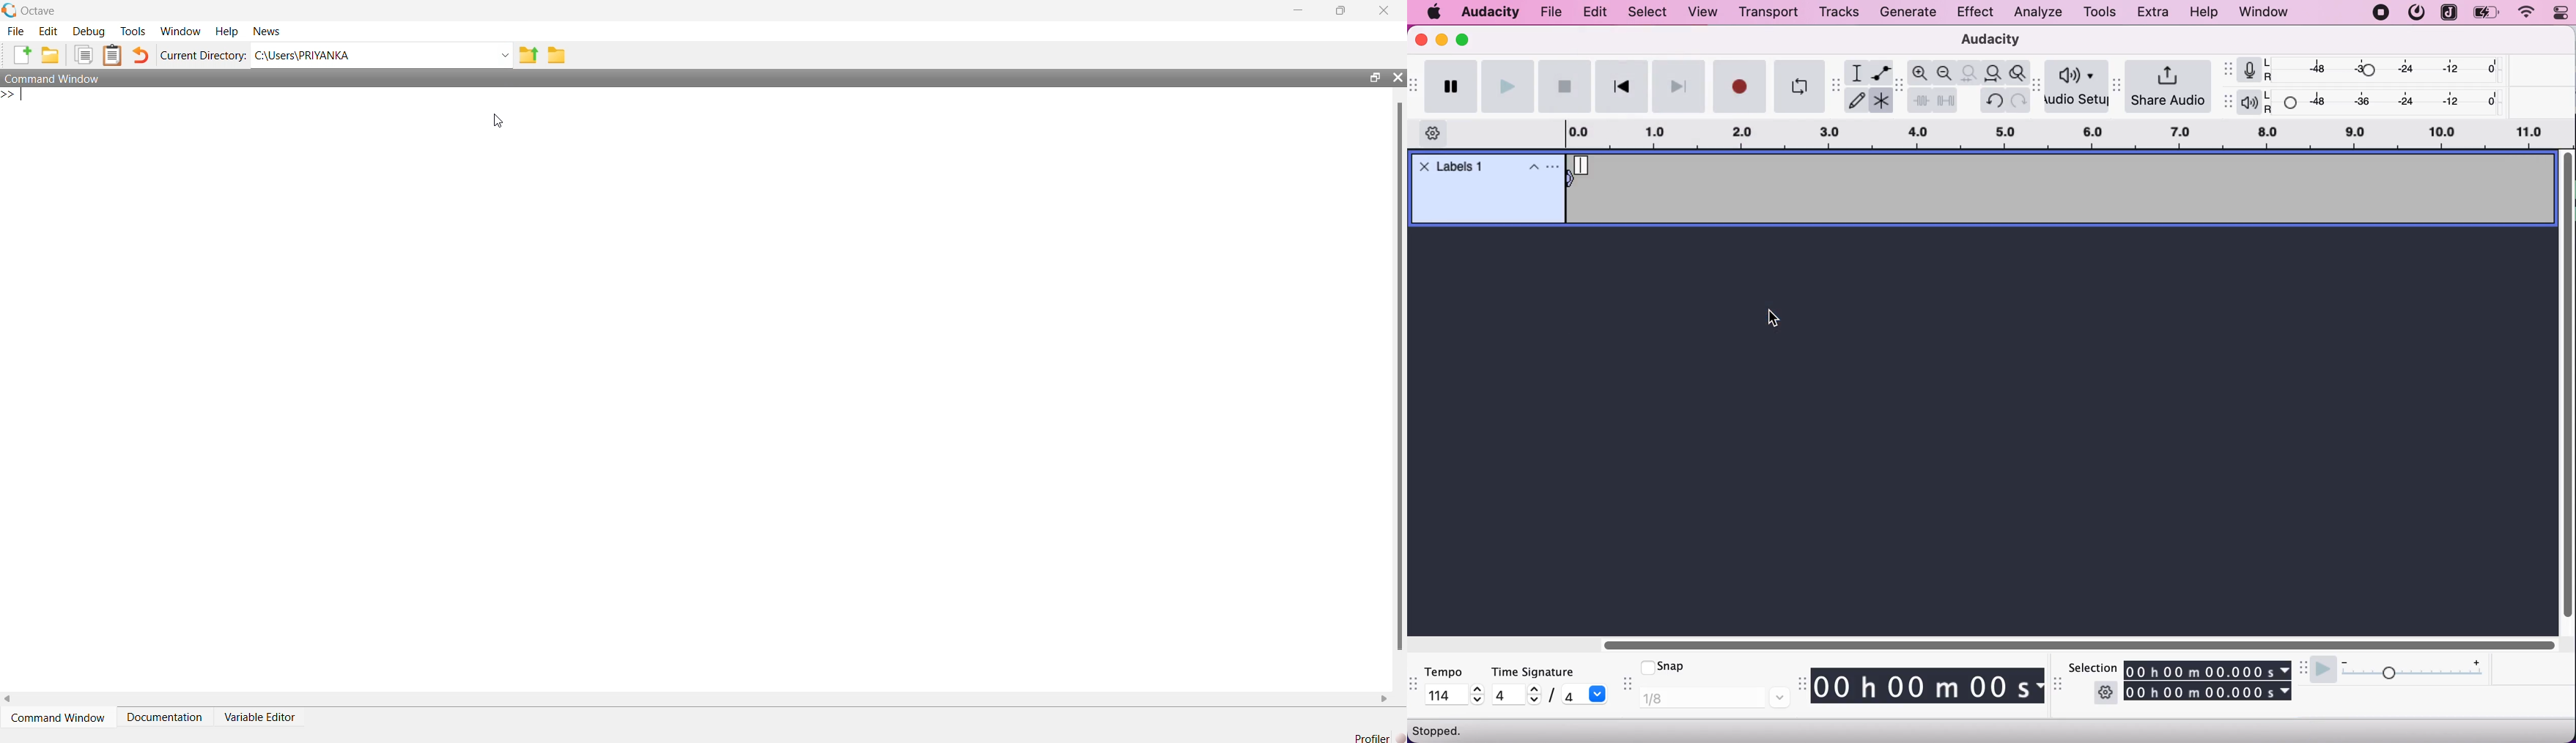 This screenshot has width=2576, height=756. Describe the element at coordinates (2155, 13) in the screenshot. I see `extra` at that location.